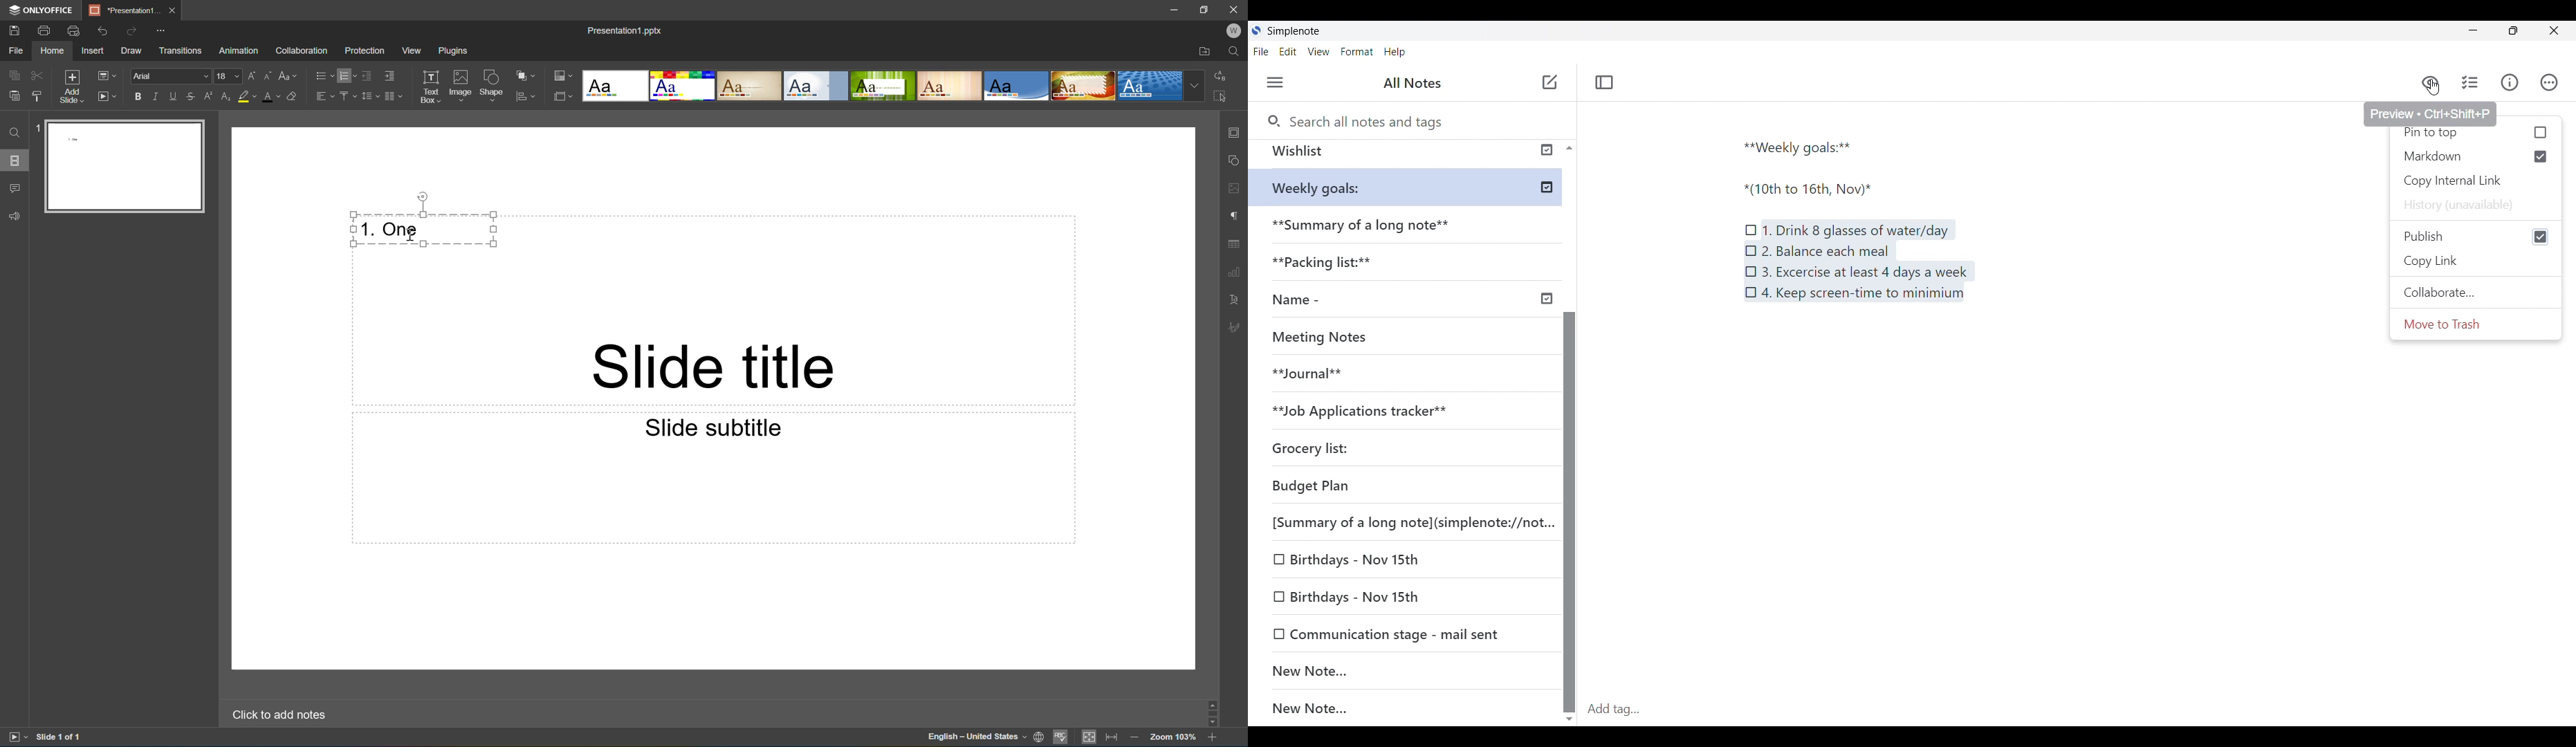 This screenshot has width=2576, height=756. Describe the element at coordinates (1038, 738) in the screenshot. I see `Set document language` at that location.